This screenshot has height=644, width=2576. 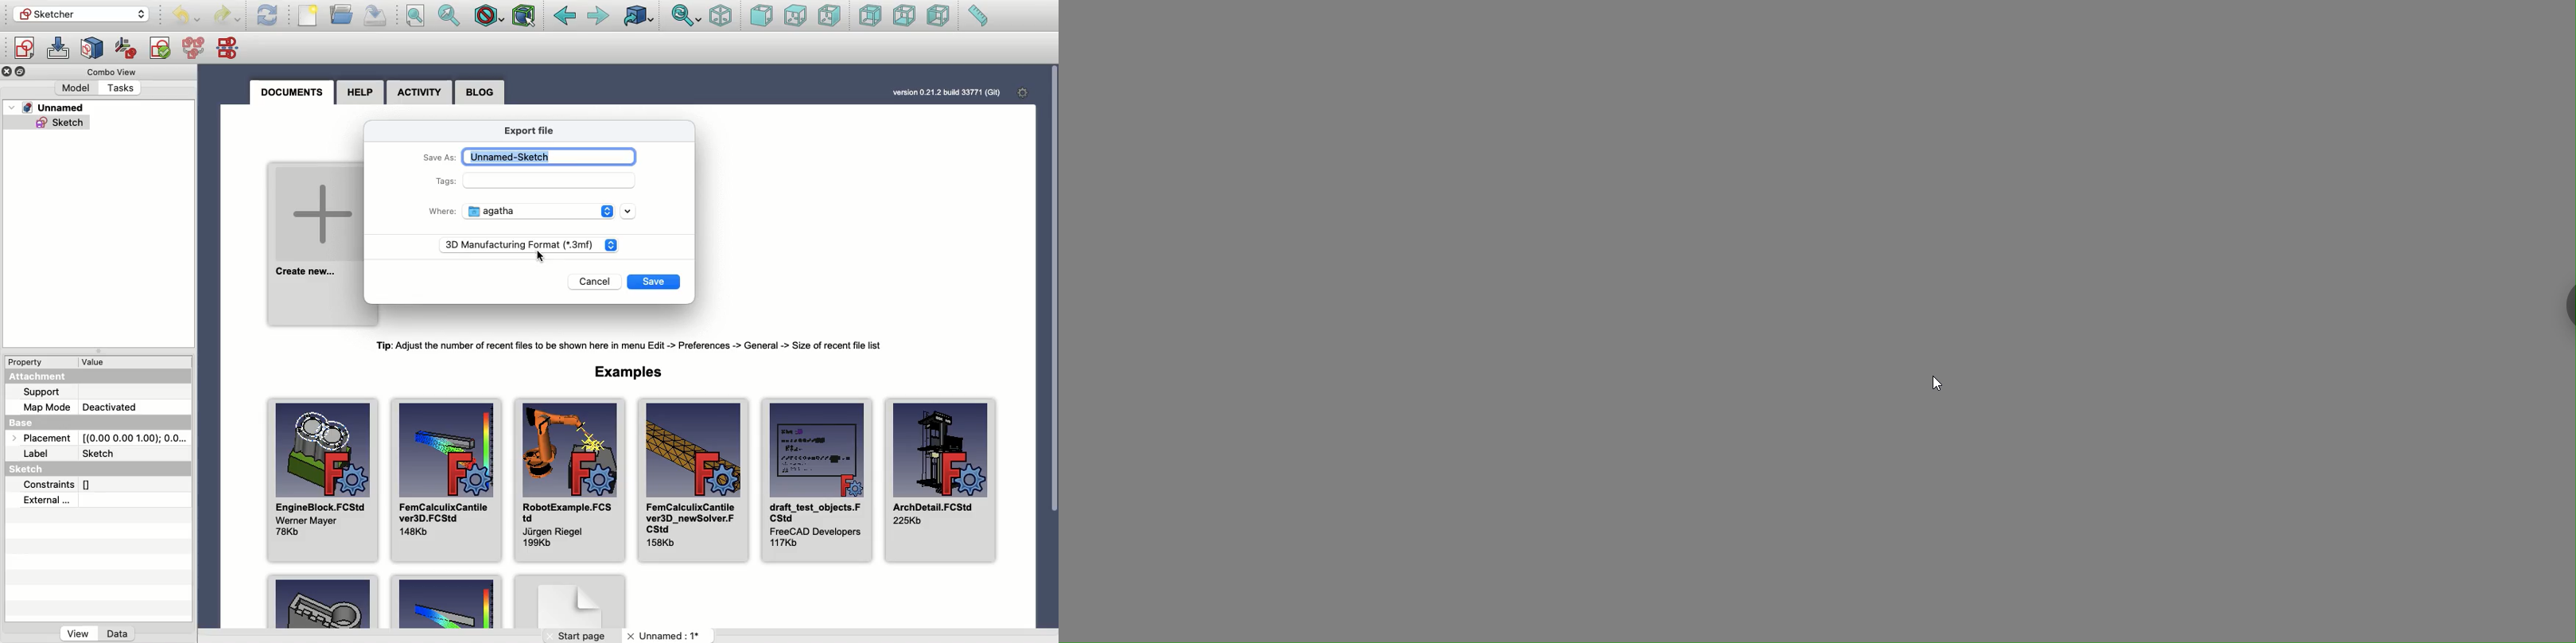 I want to click on Save as, so click(x=440, y=159).